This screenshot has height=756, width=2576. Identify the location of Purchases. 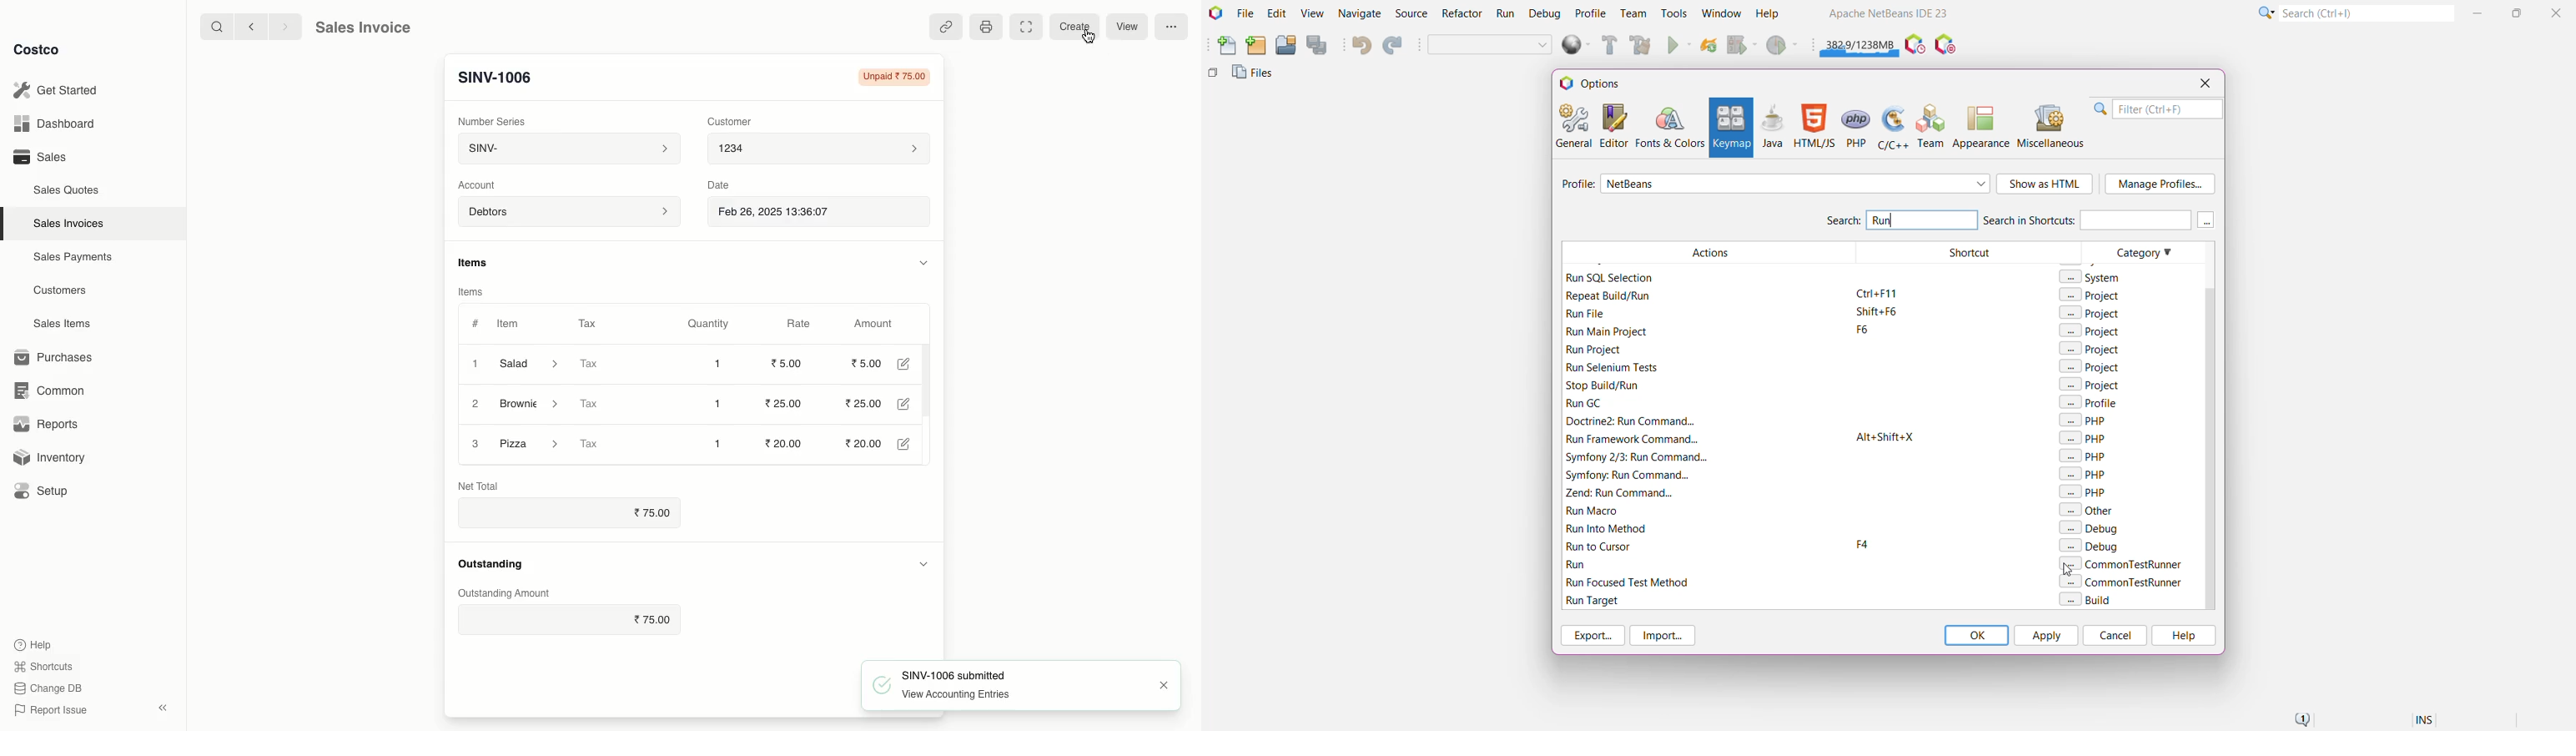
(58, 357).